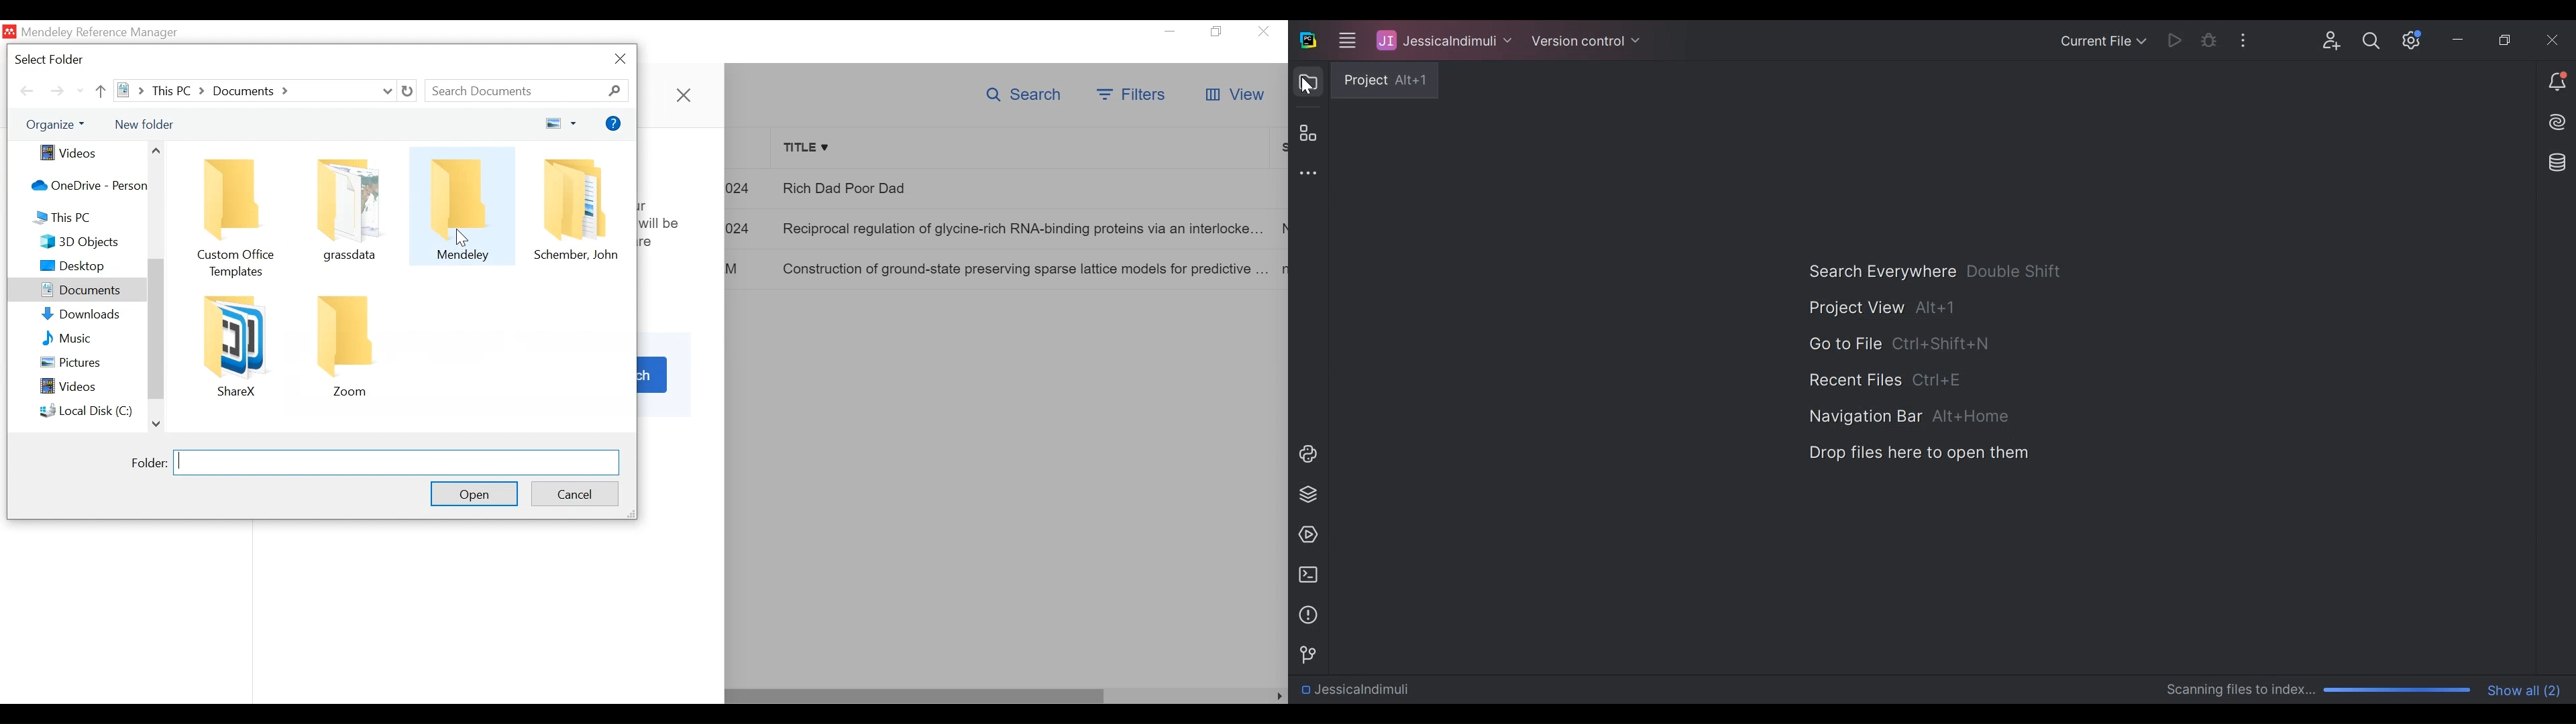  What do you see at coordinates (622, 59) in the screenshot?
I see `Close` at bounding box center [622, 59].